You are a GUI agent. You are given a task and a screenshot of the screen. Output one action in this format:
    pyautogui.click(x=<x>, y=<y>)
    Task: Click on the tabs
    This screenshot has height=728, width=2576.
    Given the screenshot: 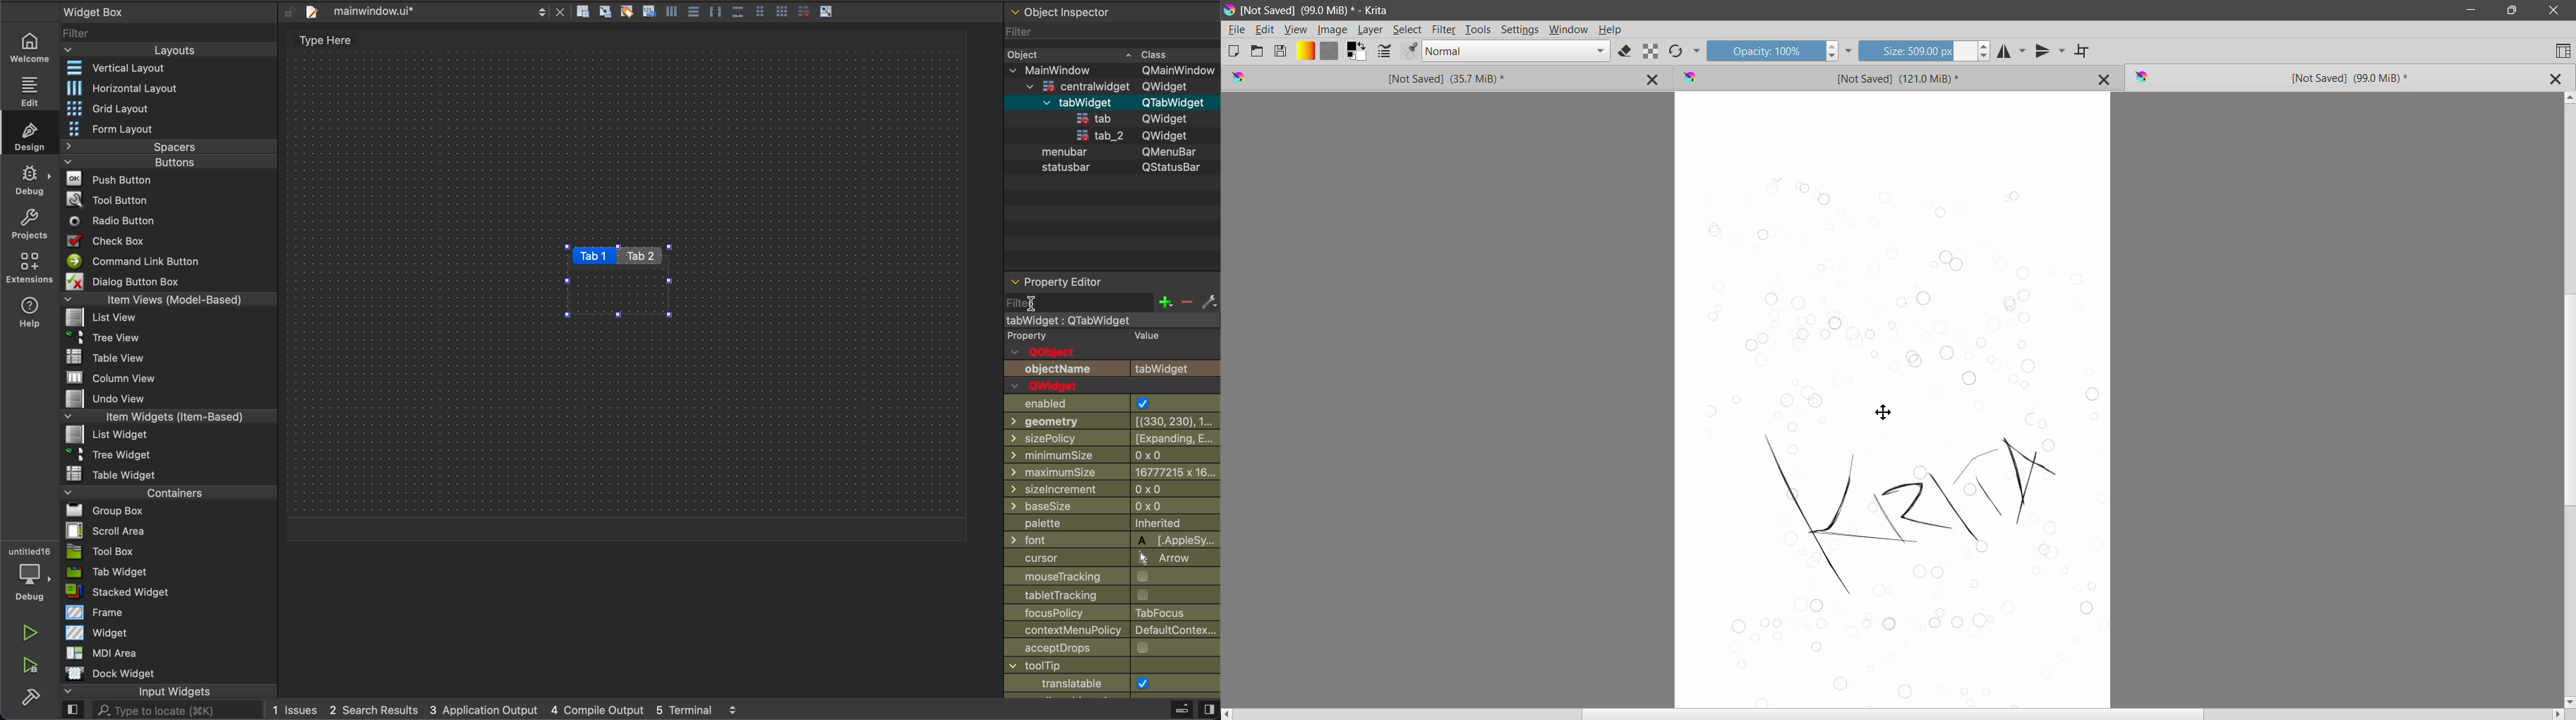 What is the action you would take?
    pyautogui.click(x=621, y=280)
    